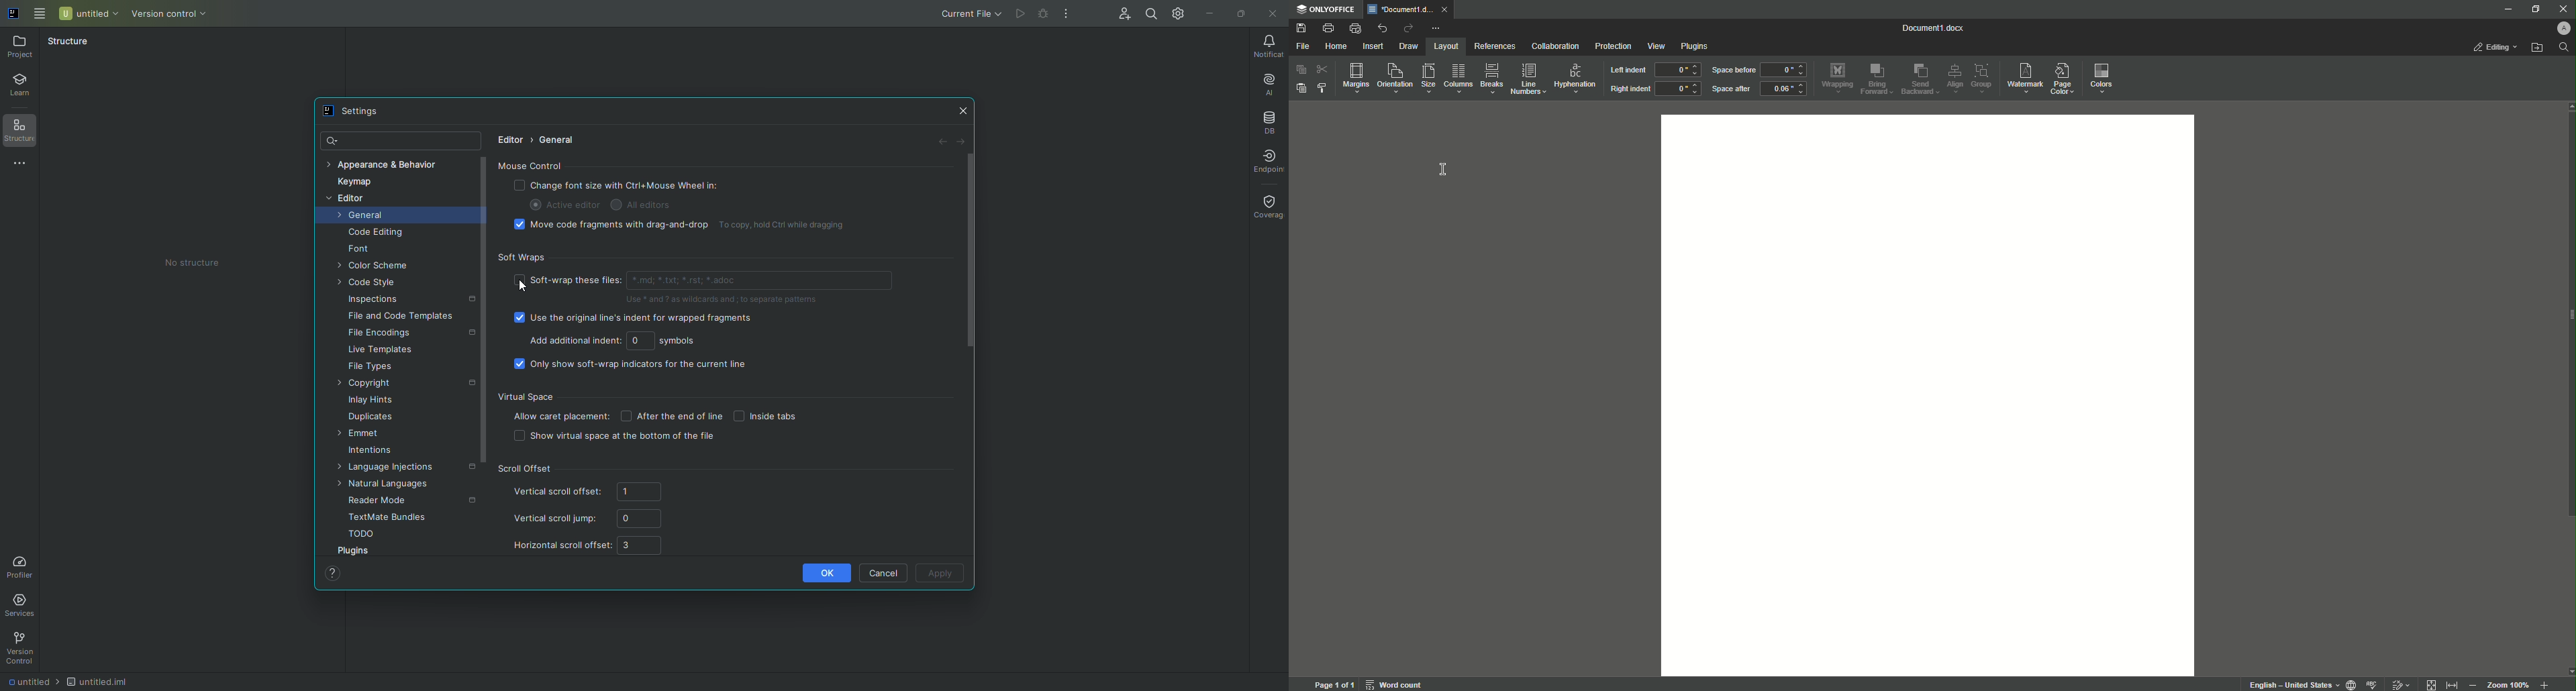 The width and height of the screenshot is (2576, 700). What do you see at coordinates (2348, 684) in the screenshot?
I see `Document Language` at bounding box center [2348, 684].